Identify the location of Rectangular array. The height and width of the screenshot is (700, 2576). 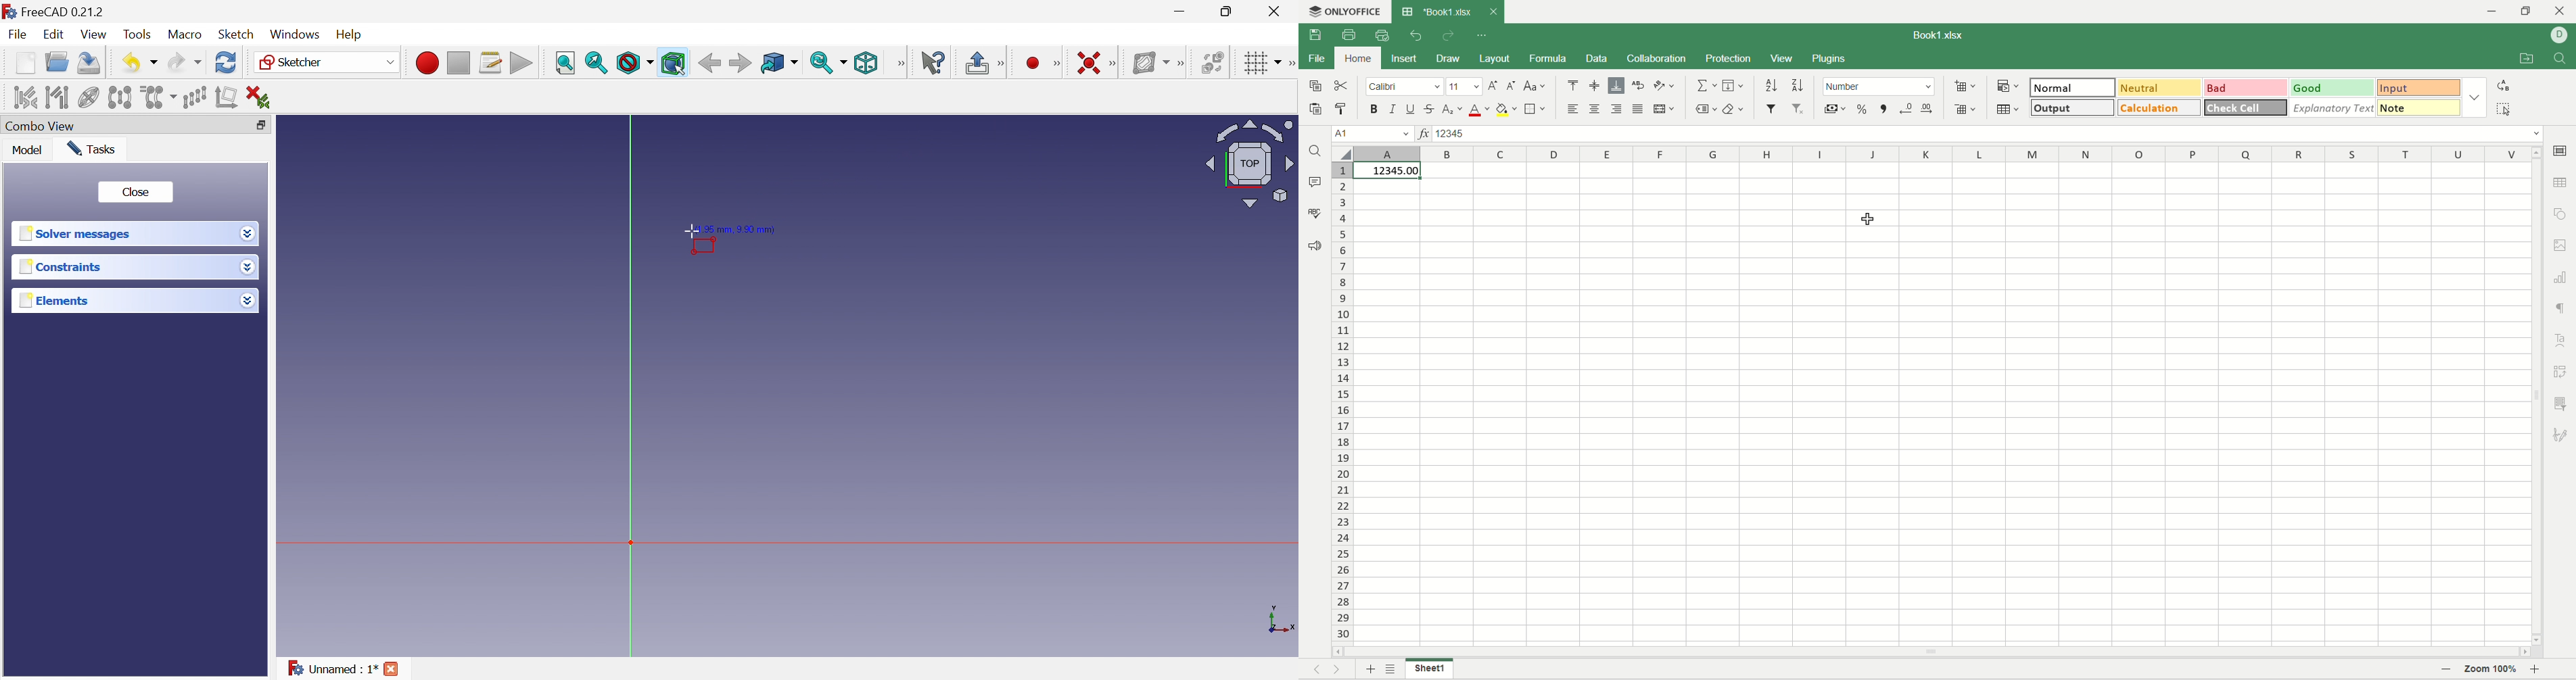
(195, 98).